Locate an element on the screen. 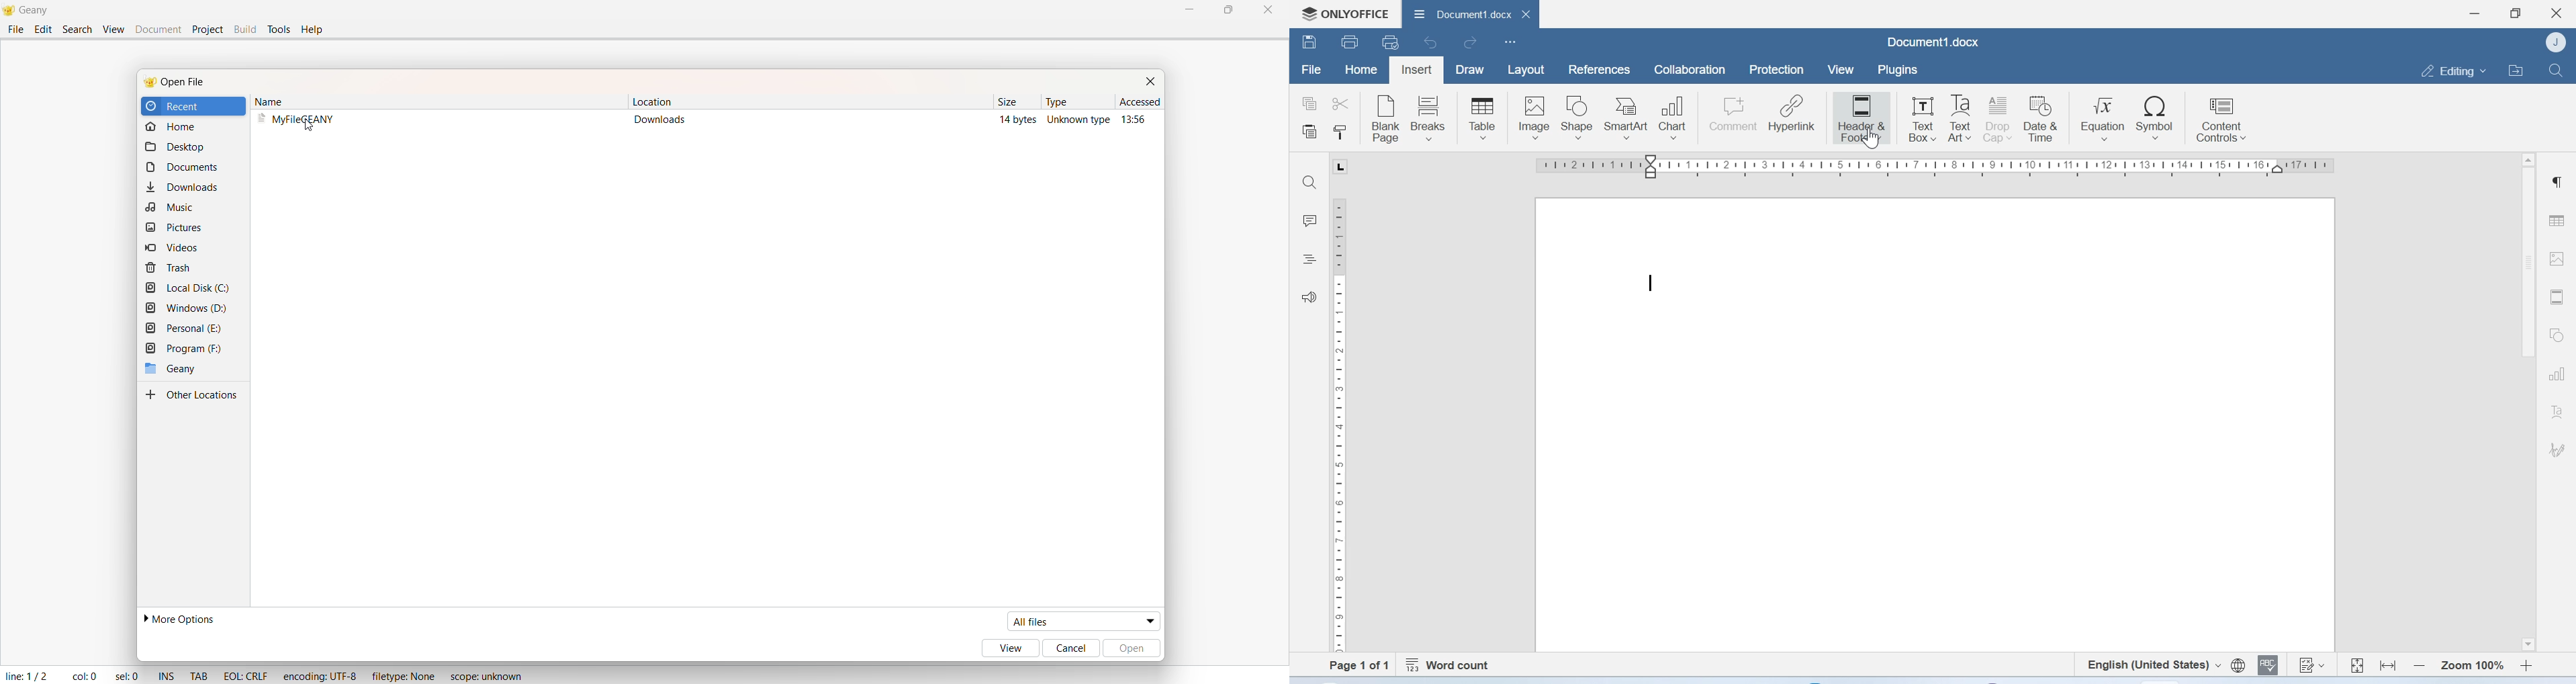 This screenshot has width=2576, height=700. Blank page is located at coordinates (1387, 117).